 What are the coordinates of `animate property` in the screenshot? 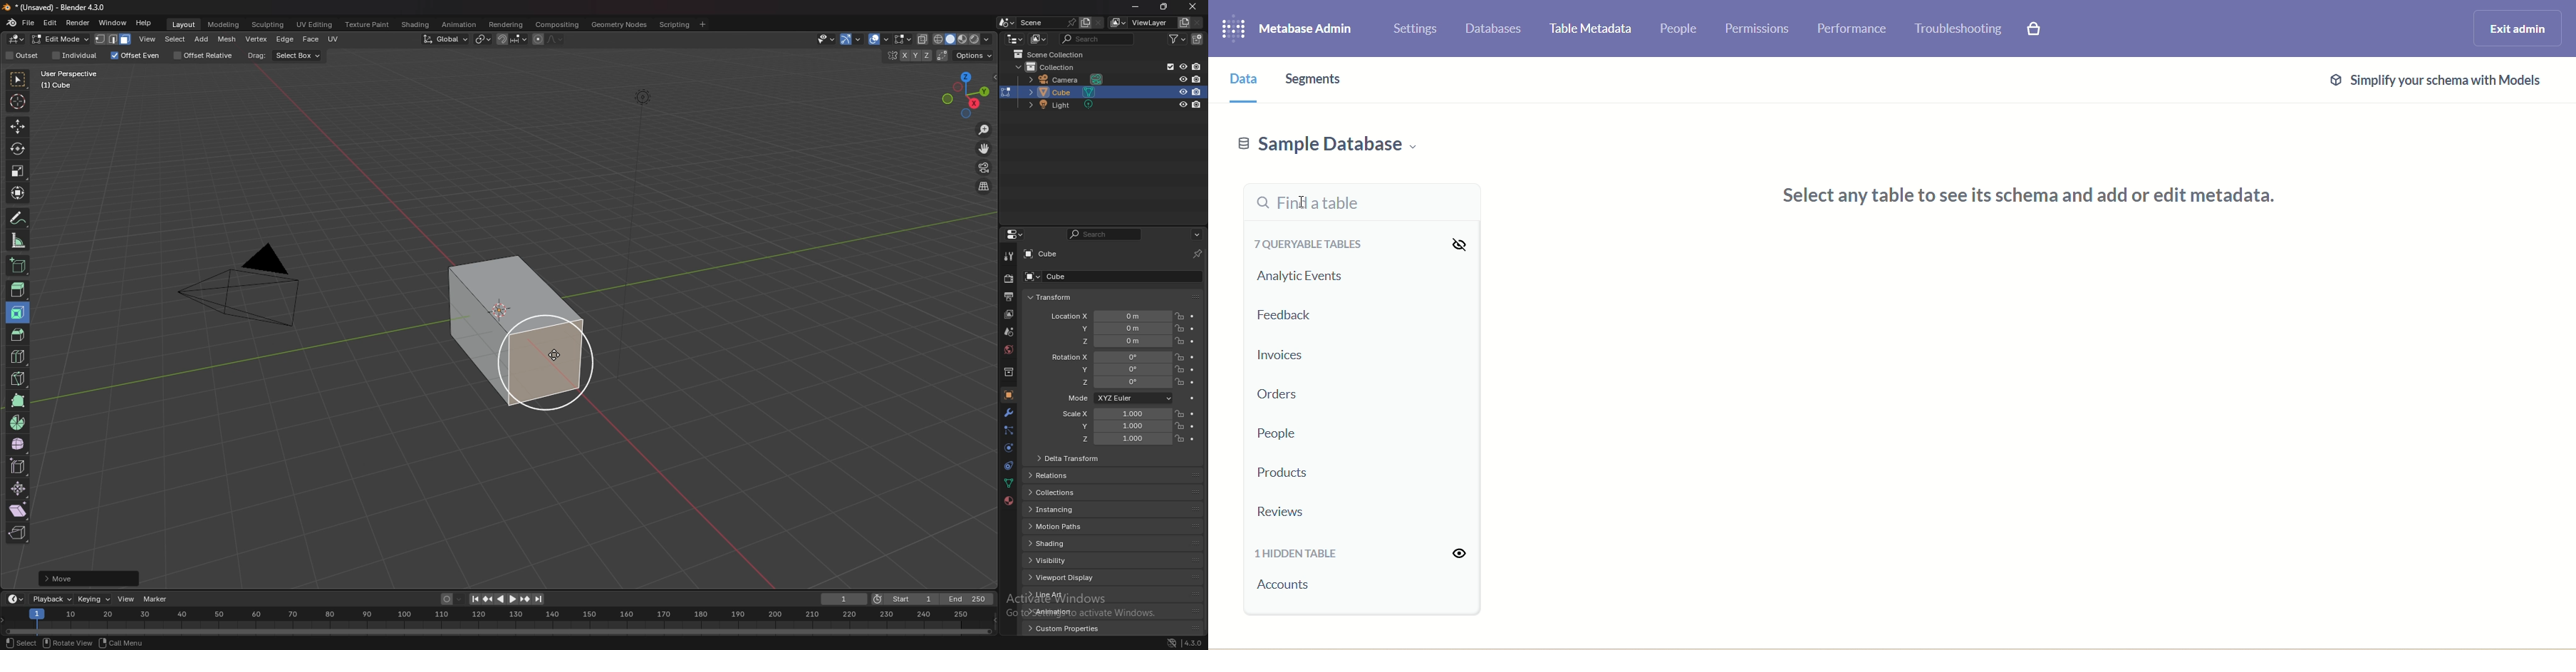 It's located at (1192, 317).